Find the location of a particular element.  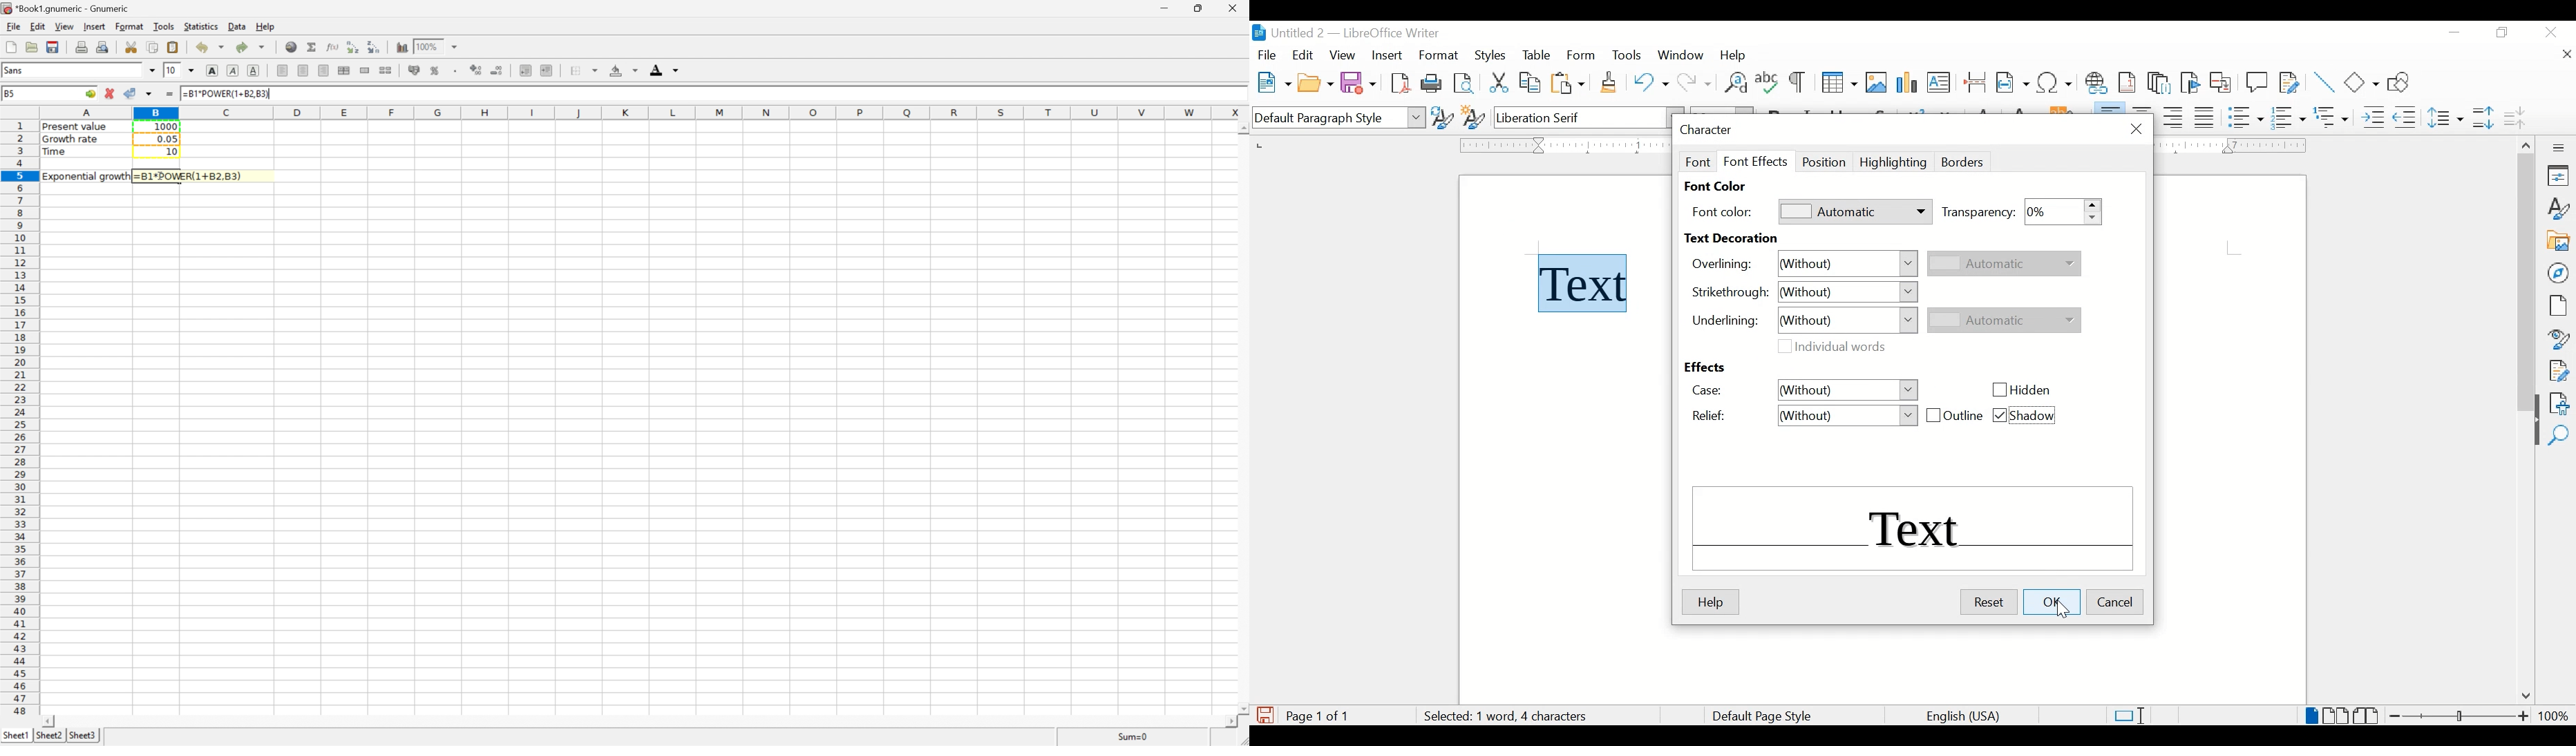

Restore Down is located at coordinates (1201, 7).